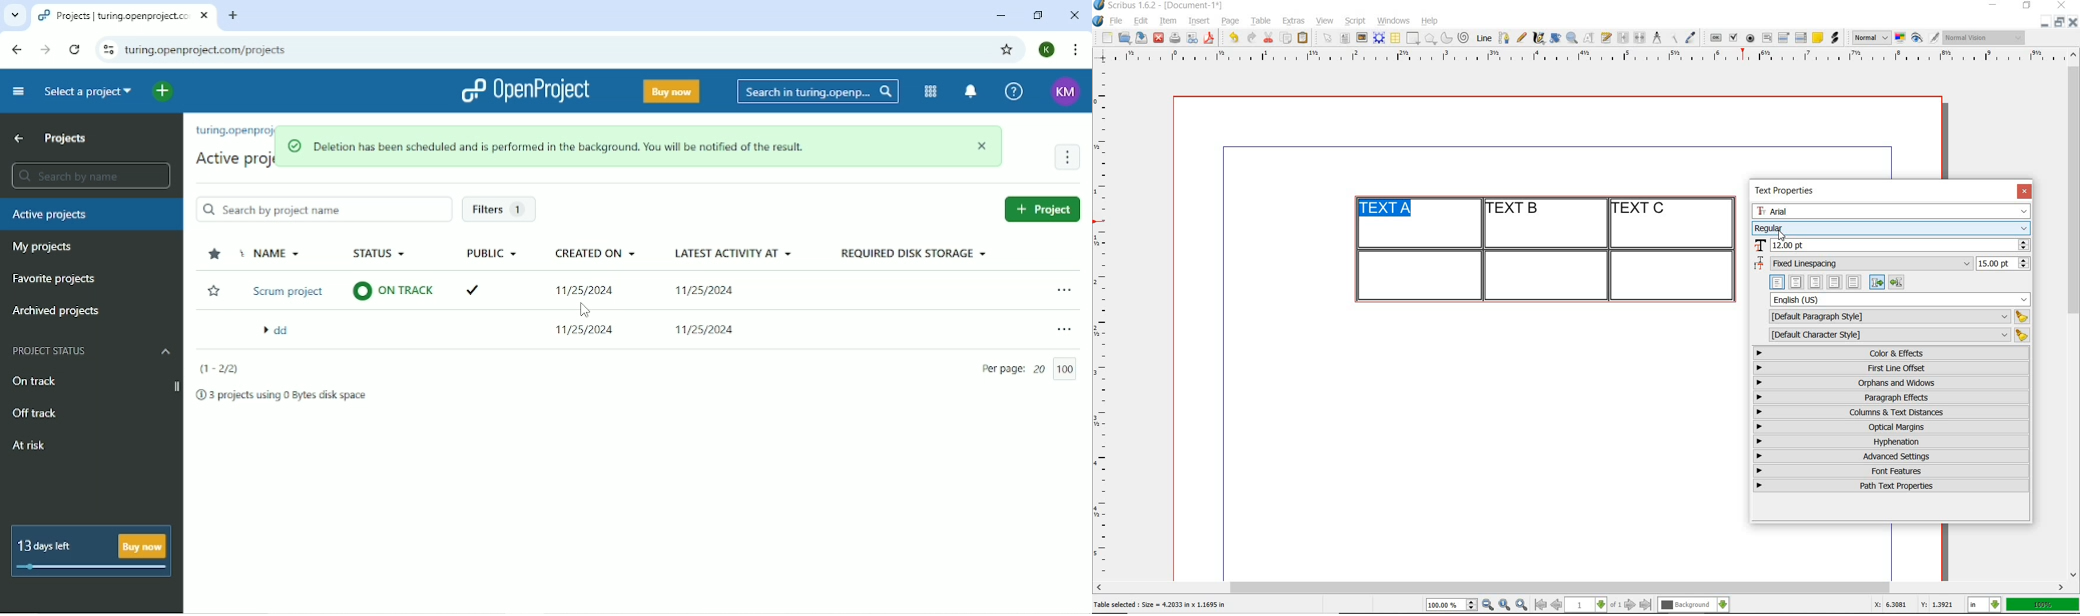 The width and height of the screenshot is (2100, 616). I want to click on Sort by "favorite", so click(215, 255).